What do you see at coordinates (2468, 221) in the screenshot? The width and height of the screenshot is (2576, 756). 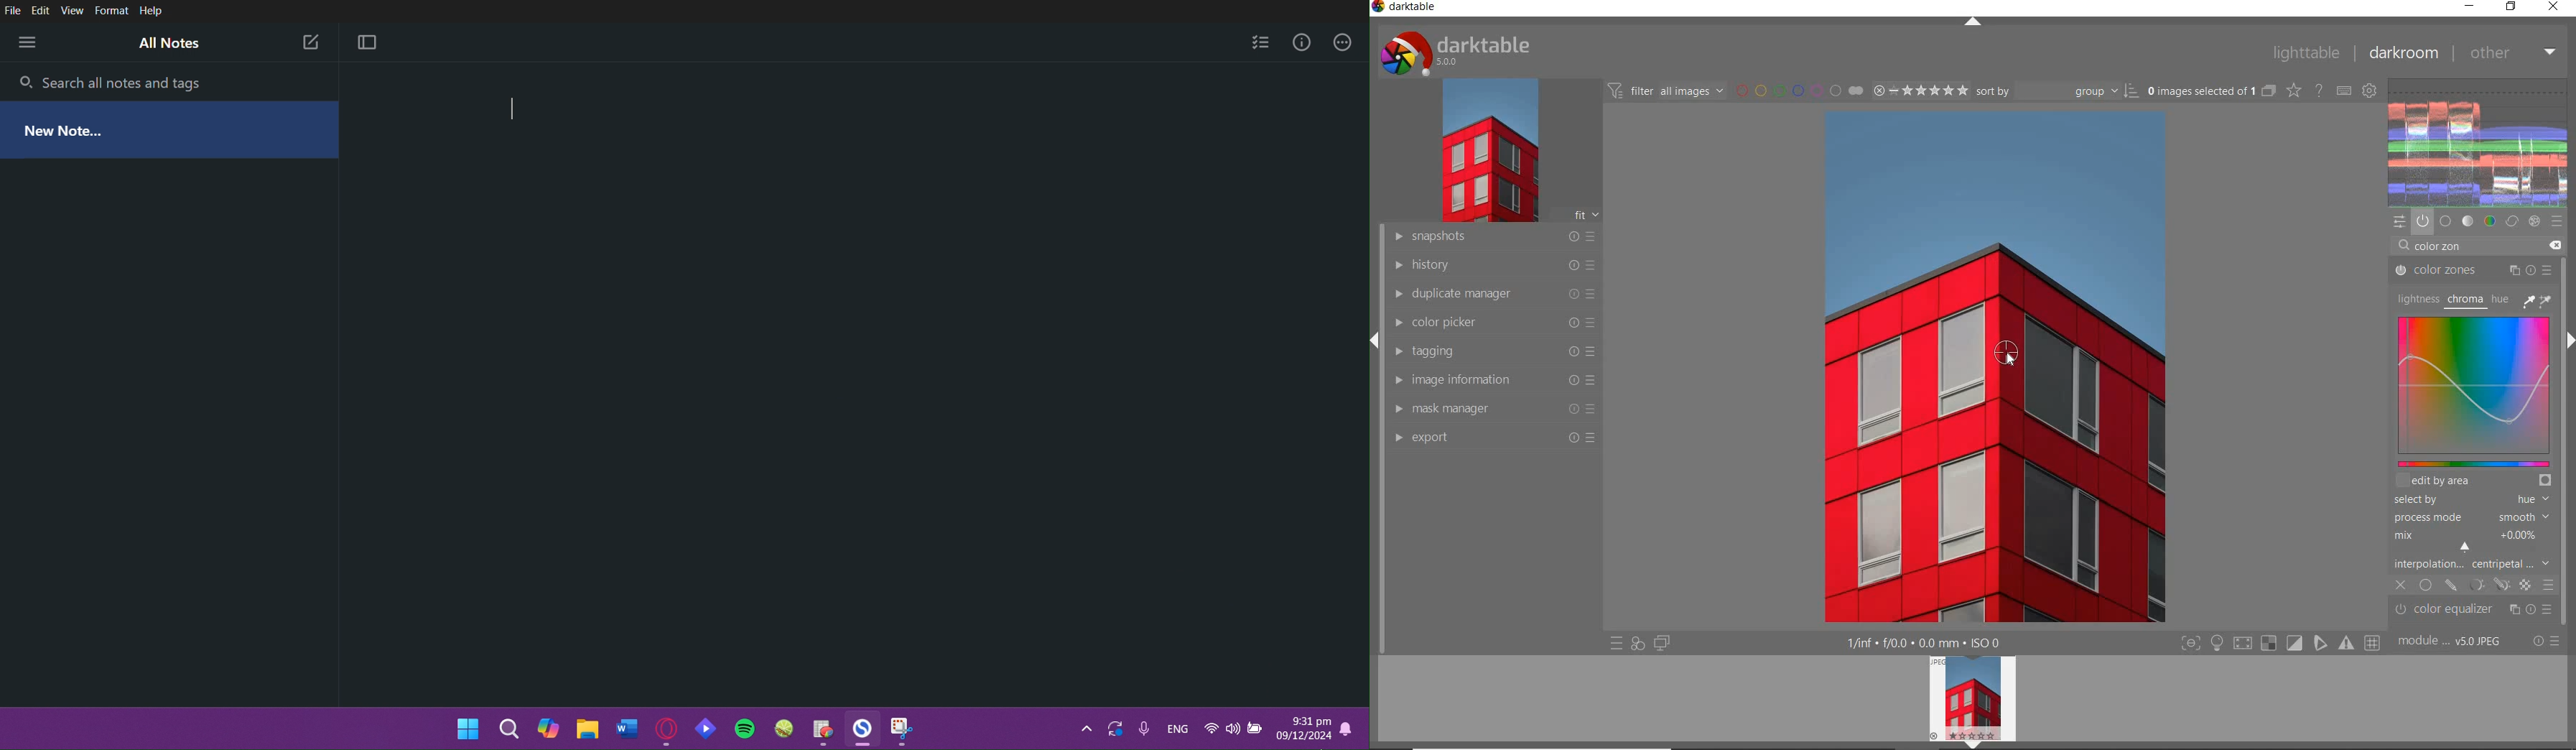 I see `tone` at bounding box center [2468, 221].